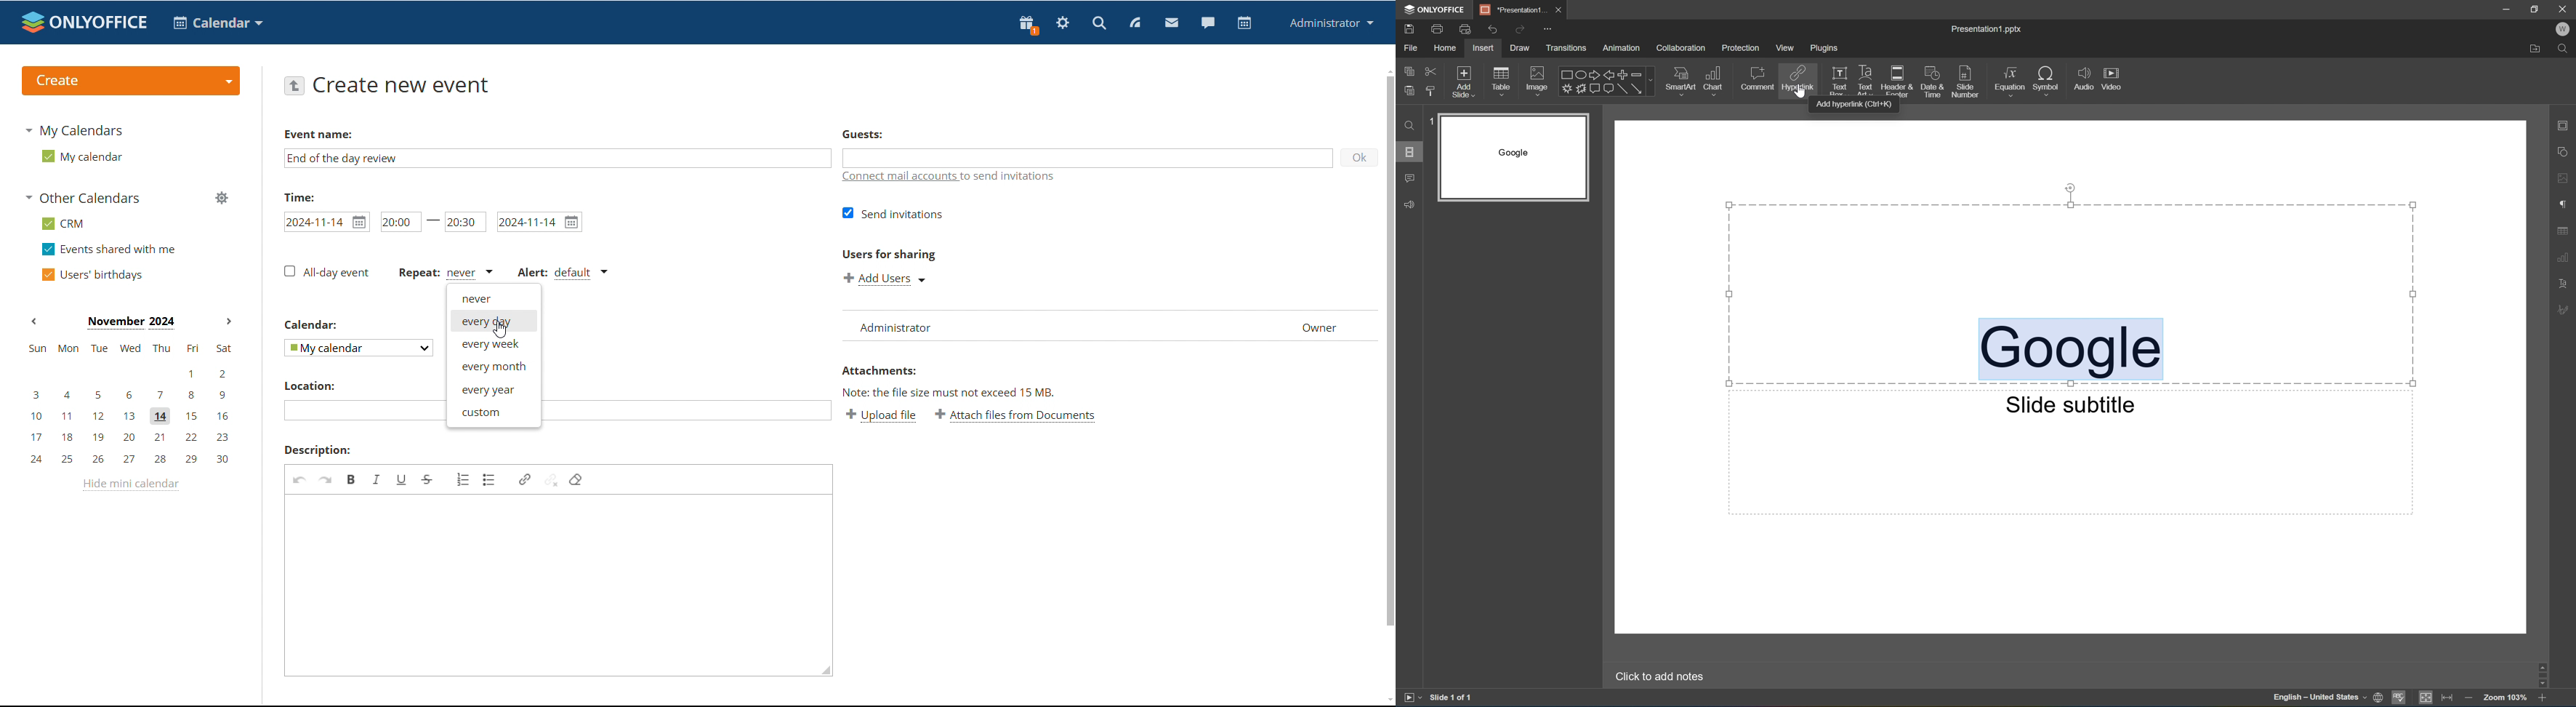 The height and width of the screenshot is (728, 2576). Describe the element at coordinates (889, 254) in the screenshot. I see `users for sharing` at that location.